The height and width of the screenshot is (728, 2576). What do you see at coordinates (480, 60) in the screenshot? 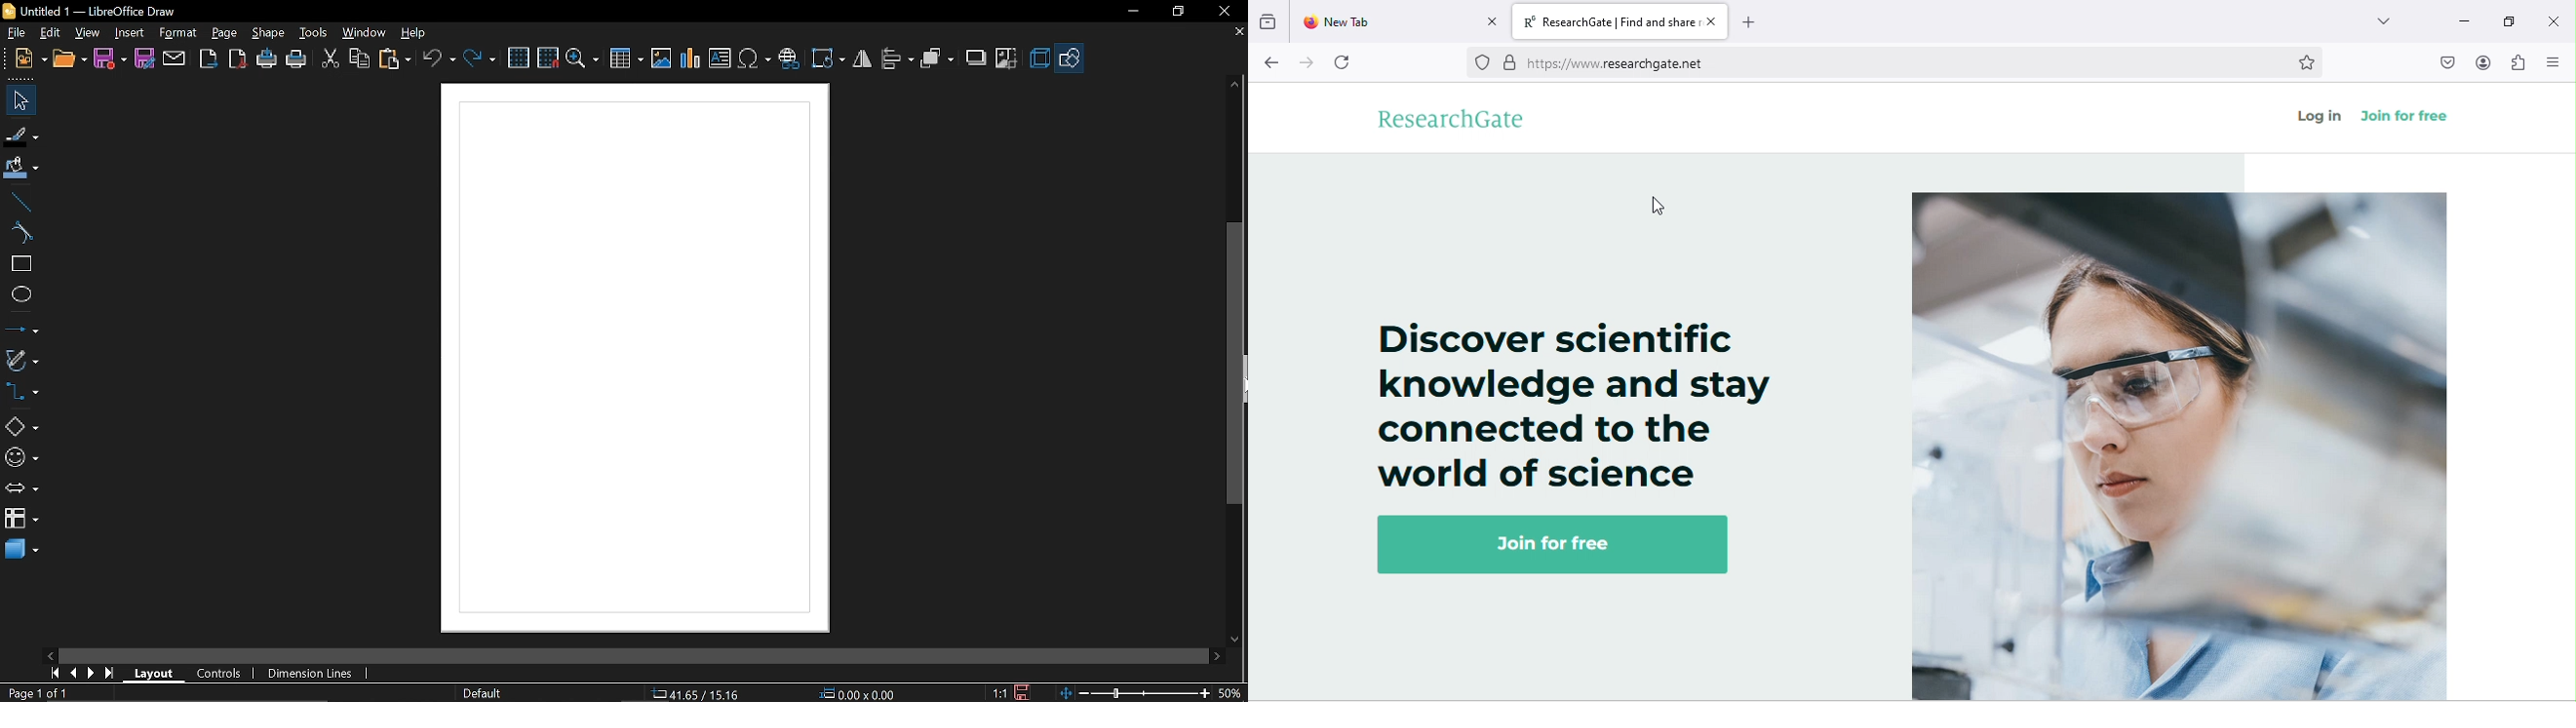
I see `redo` at bounding box center [480, 60].